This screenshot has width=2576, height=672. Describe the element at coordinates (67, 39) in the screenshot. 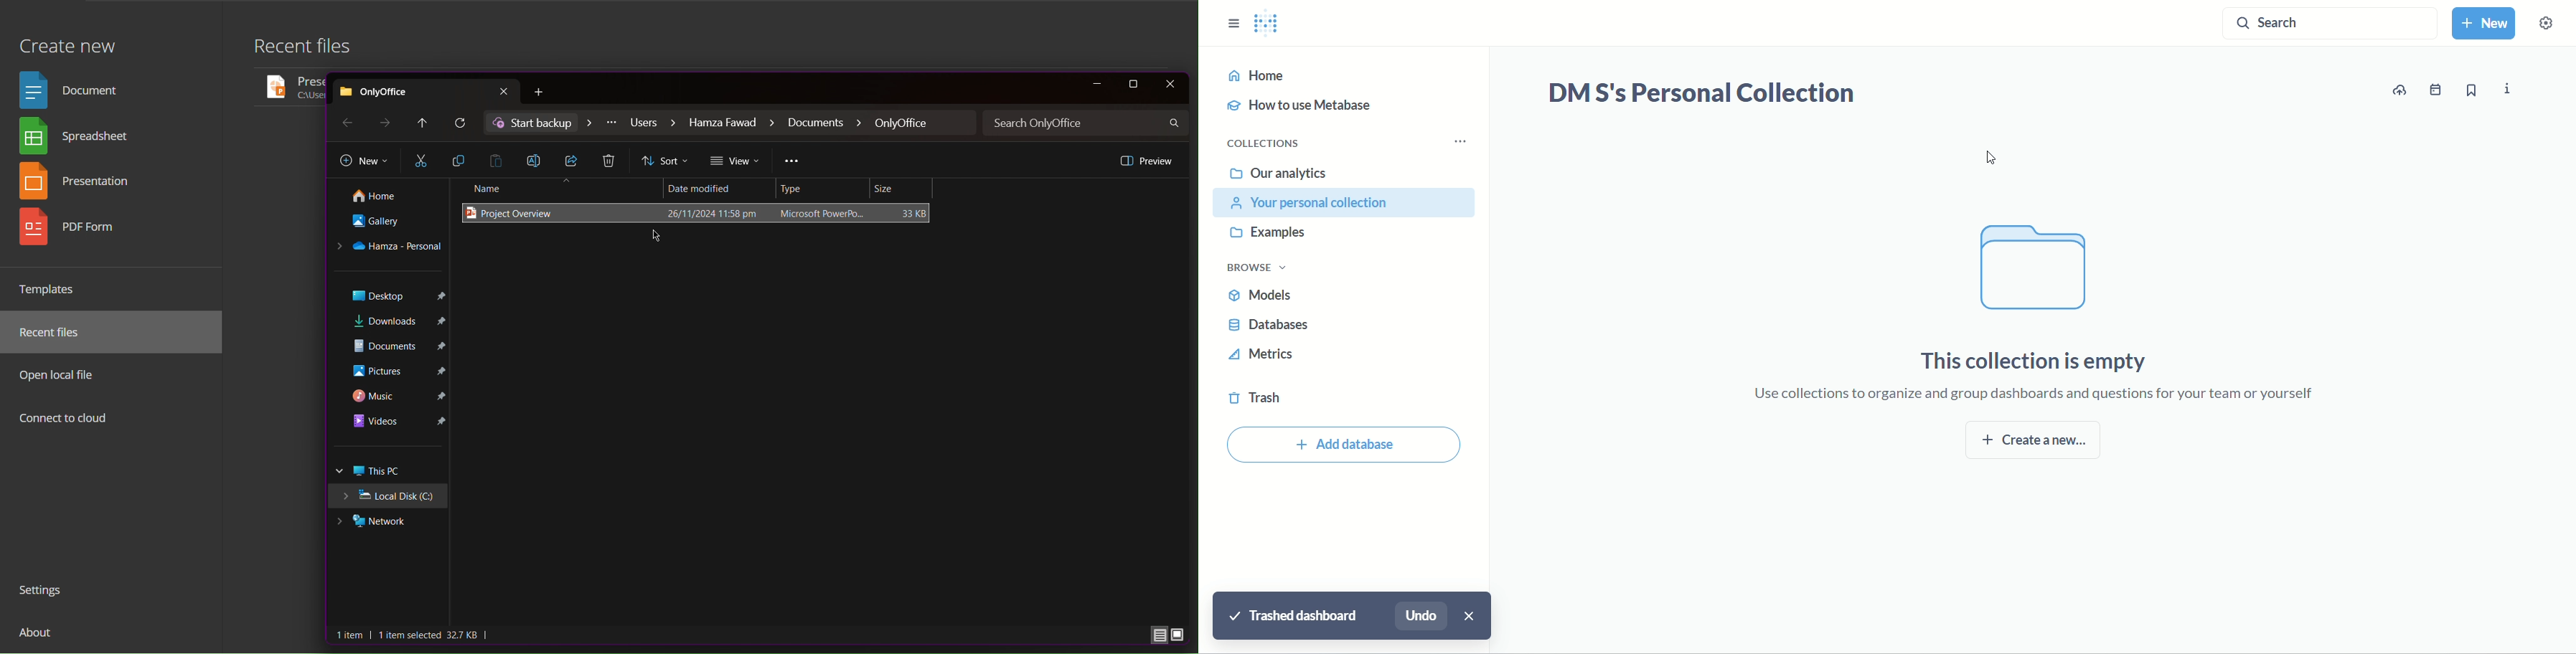

I see `Create New` at that location.